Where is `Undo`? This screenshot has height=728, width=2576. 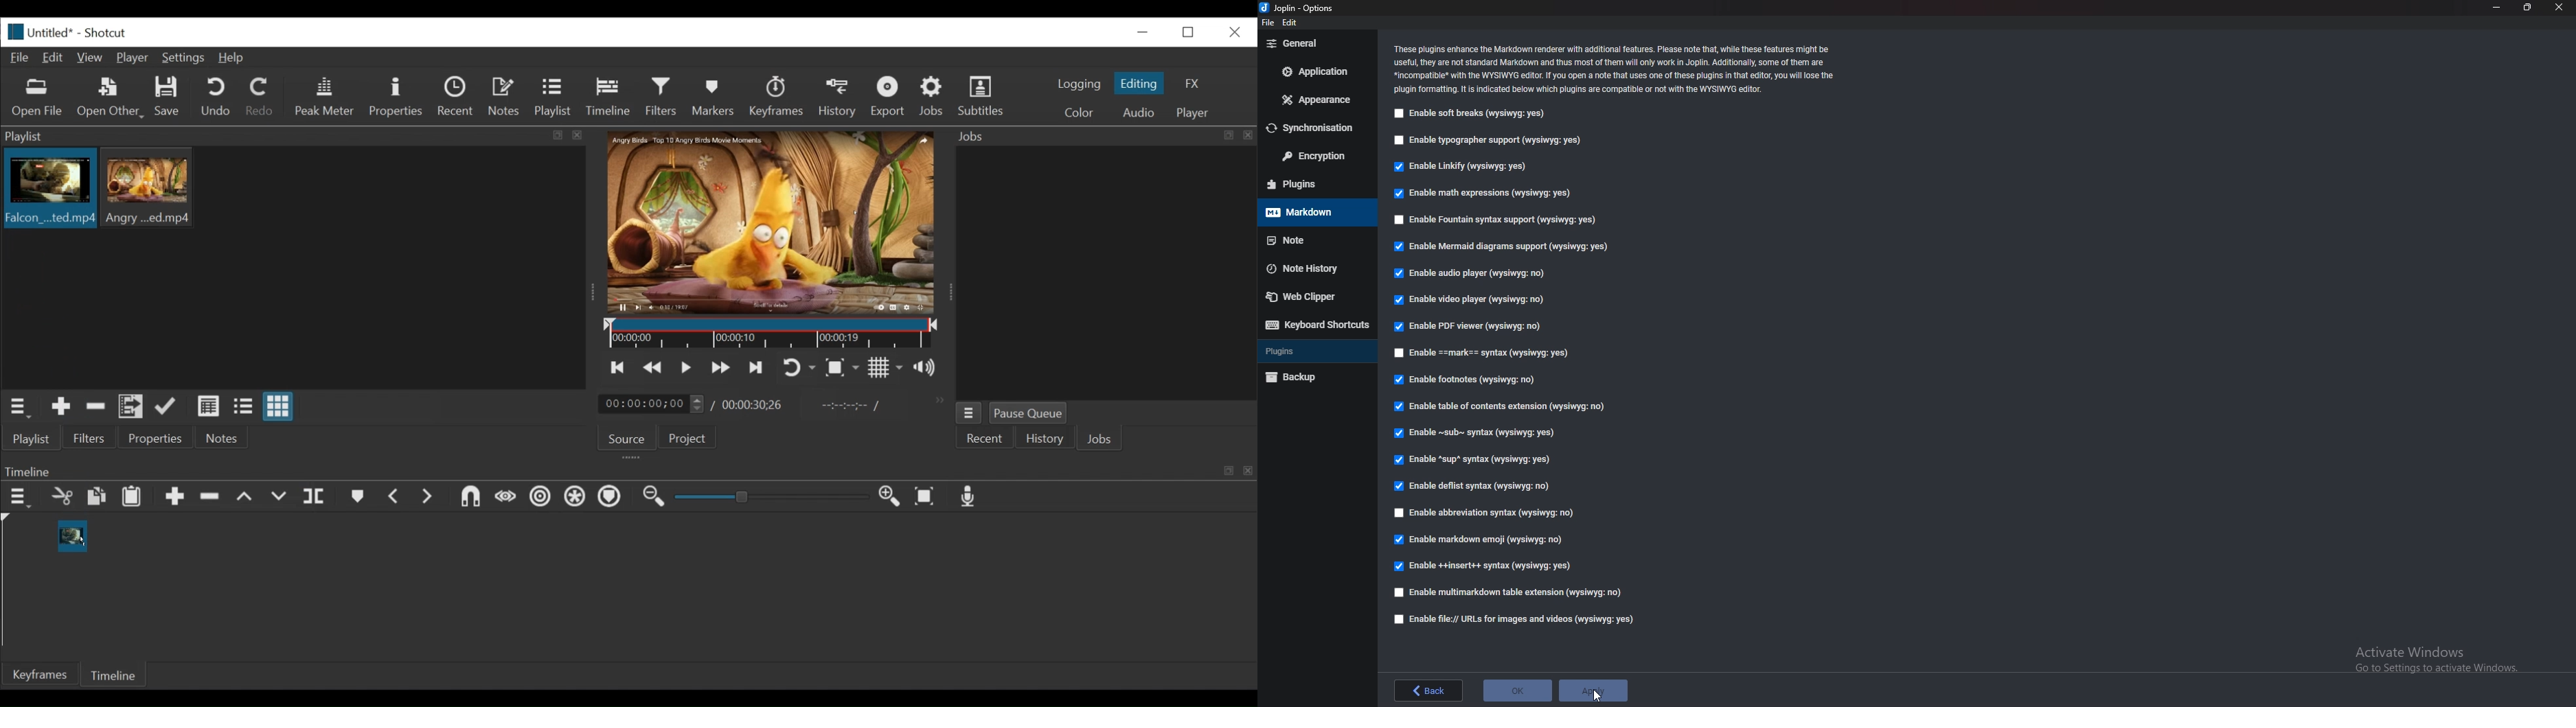 Undo is located at coordinates (217, 98).